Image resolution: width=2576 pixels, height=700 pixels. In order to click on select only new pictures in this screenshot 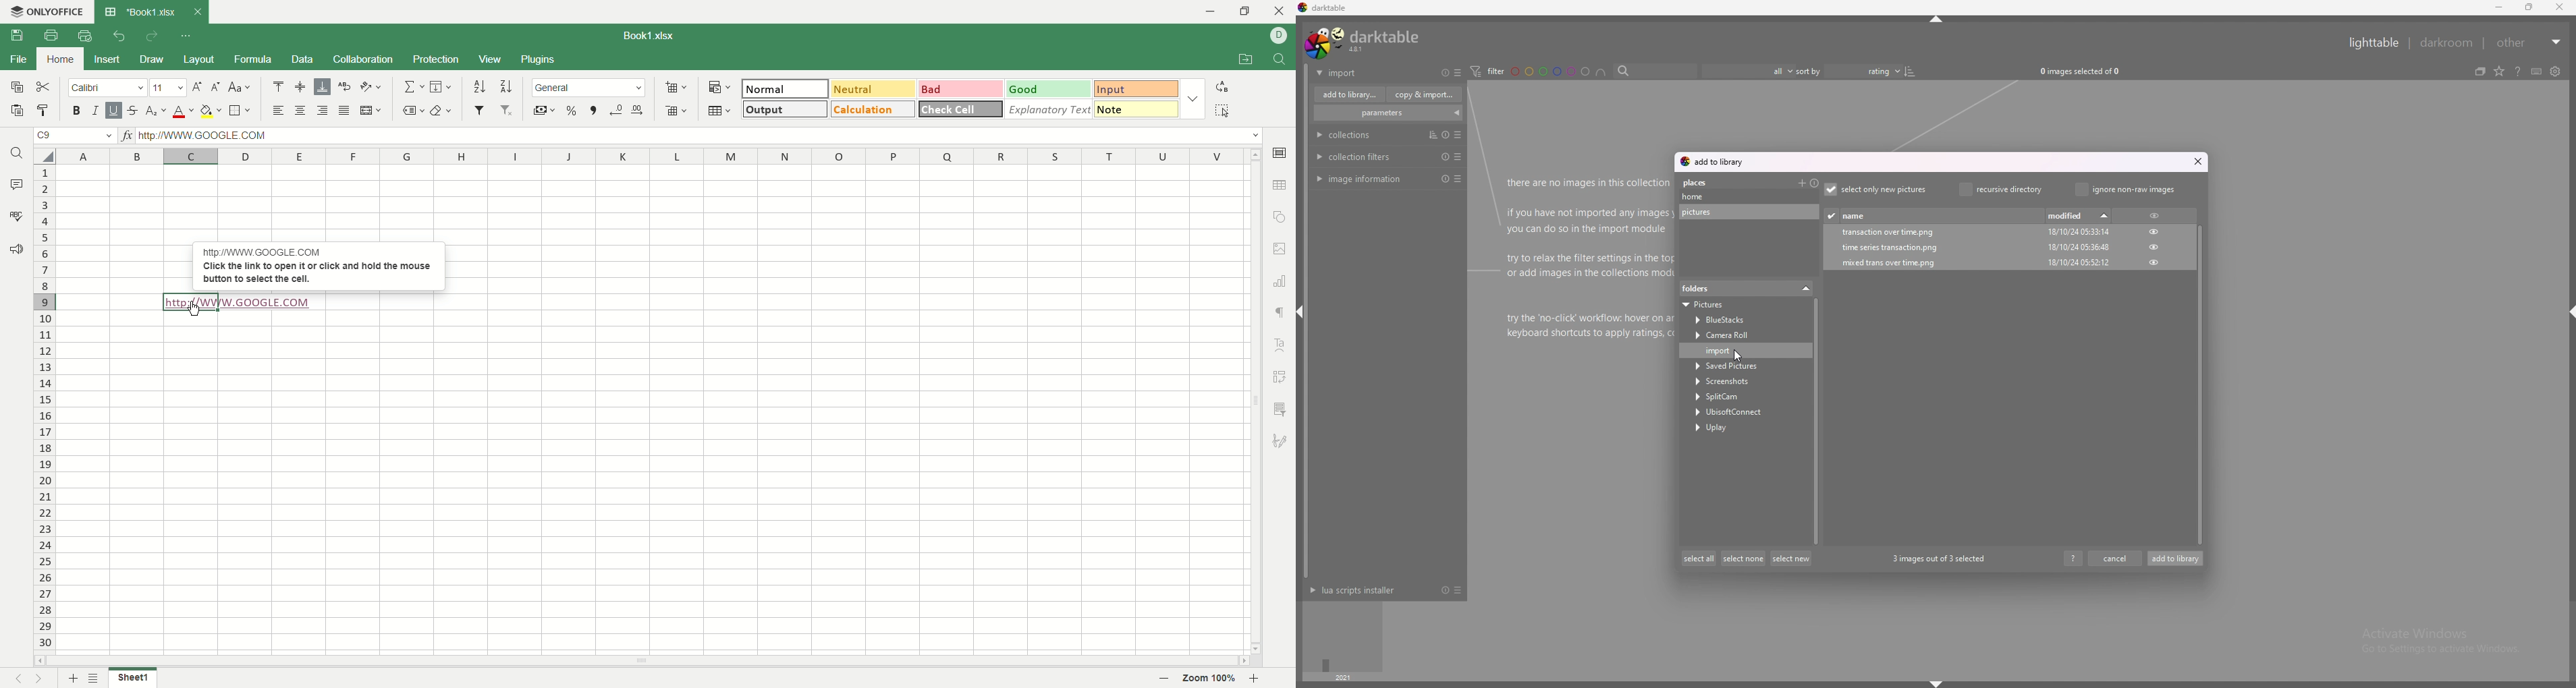, I will do `click(1877, 189)`.